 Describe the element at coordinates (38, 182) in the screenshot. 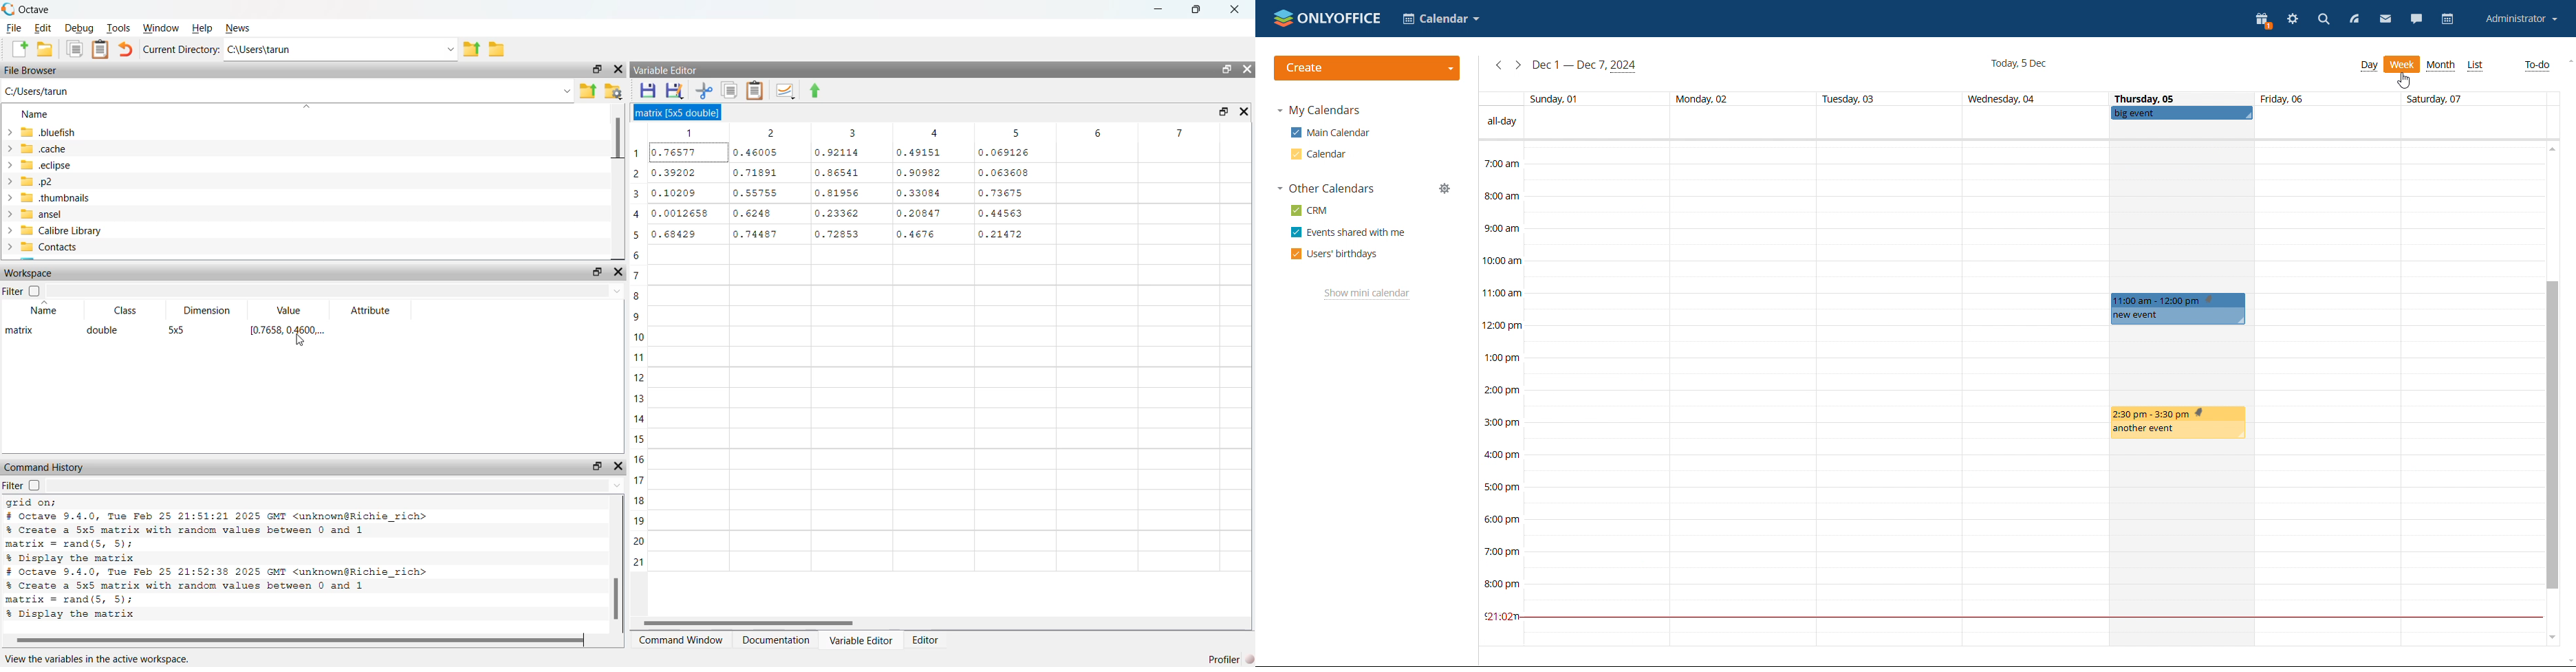

I see `p2` at that location.